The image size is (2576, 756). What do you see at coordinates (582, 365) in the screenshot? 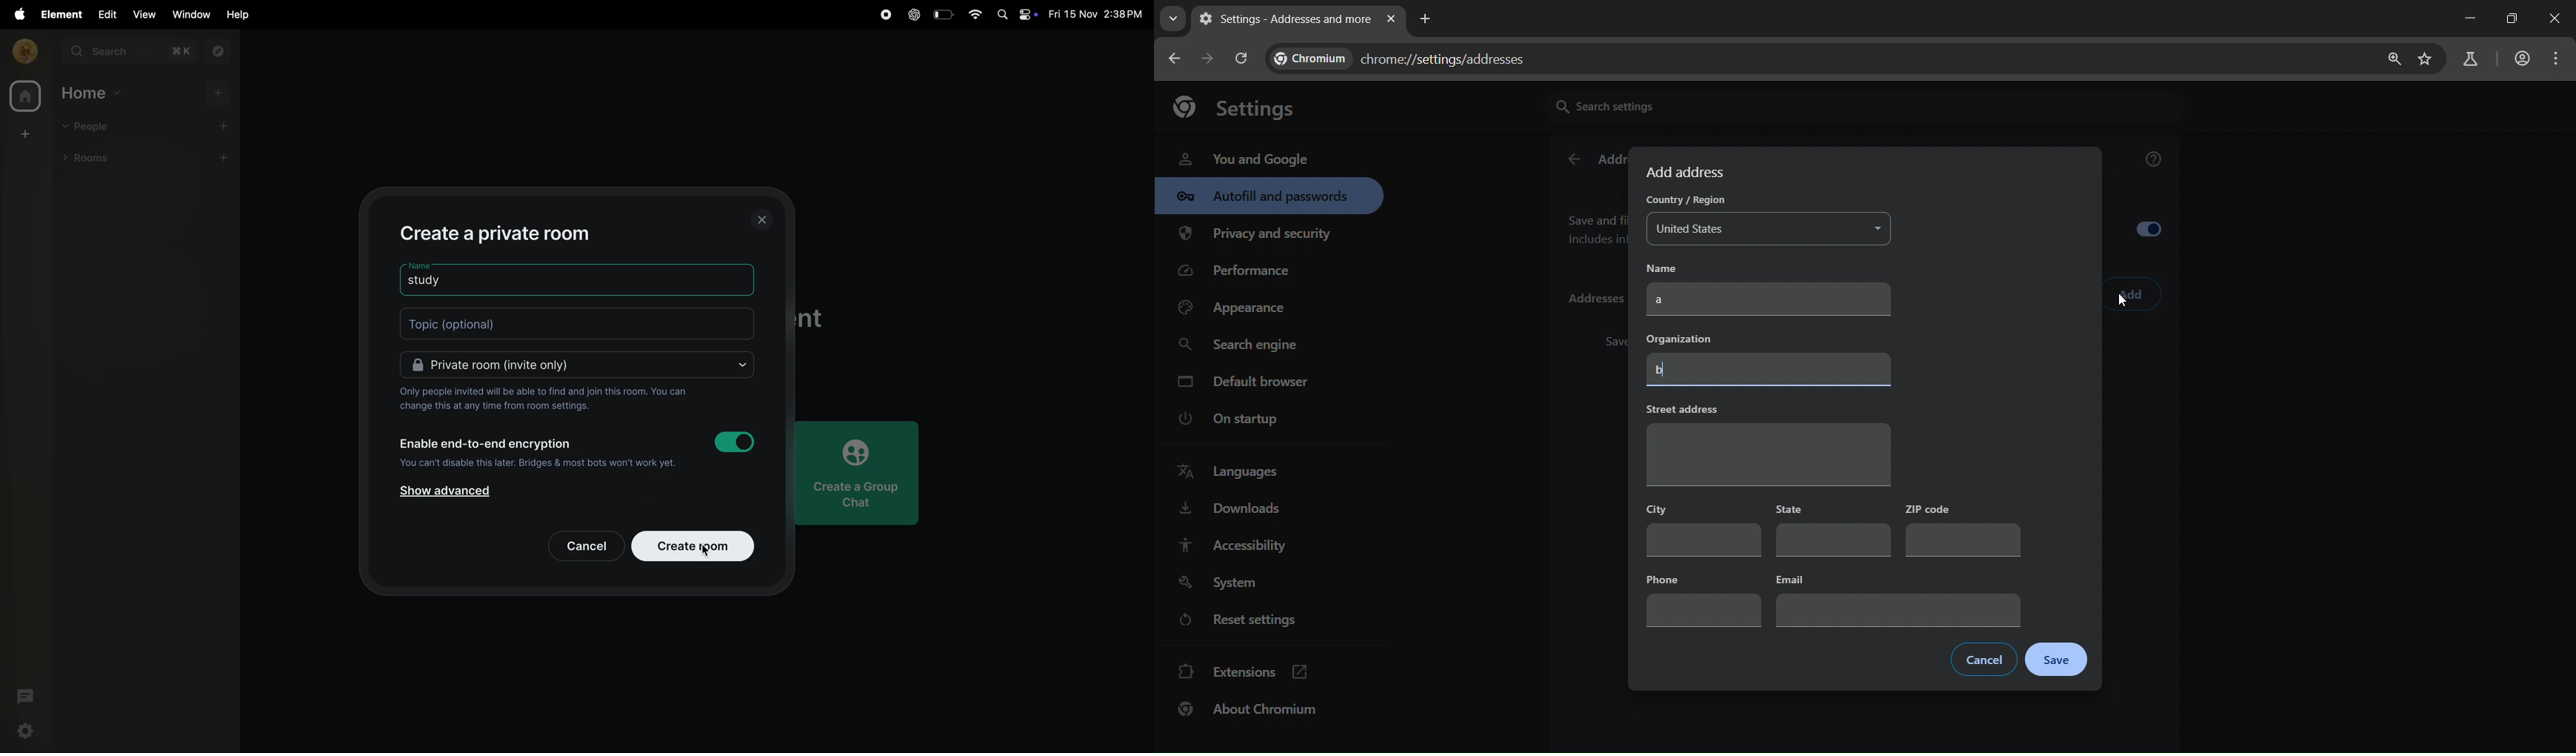
I see `Private room(invite only)` at bounding box center [582, 365].